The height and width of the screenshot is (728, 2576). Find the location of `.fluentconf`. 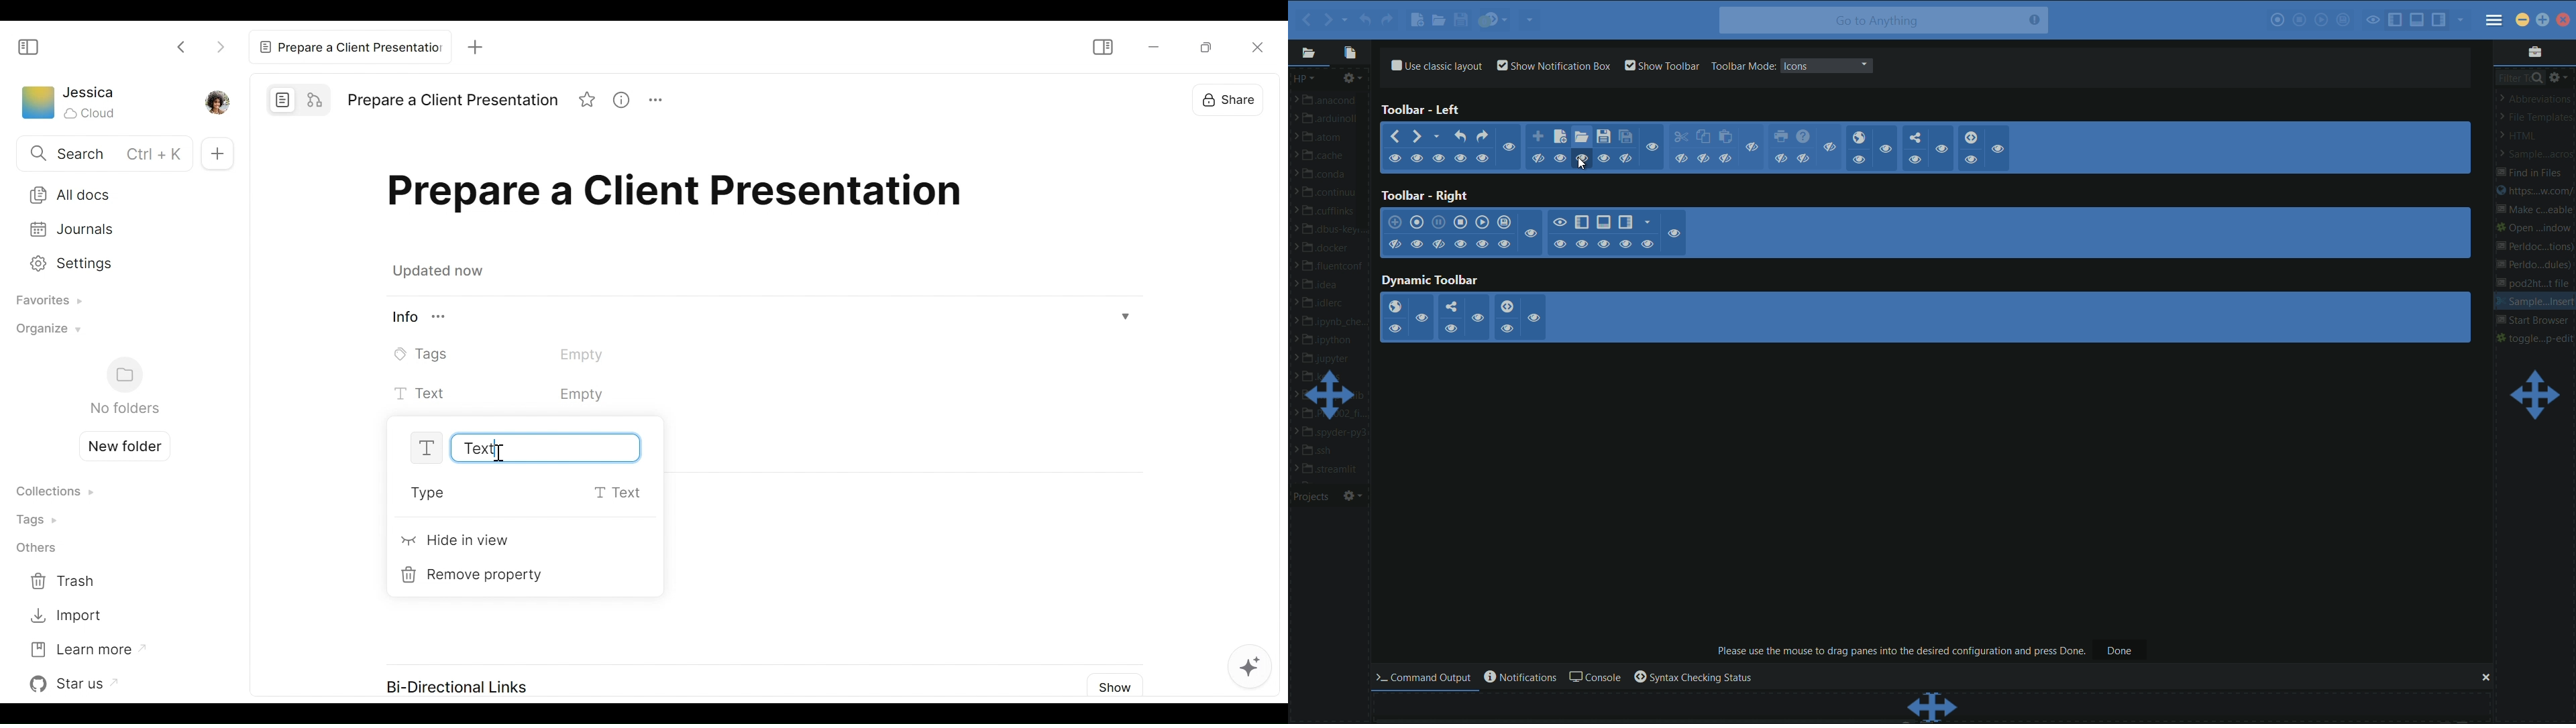

.fluentconf is located at coordinates (1335, 266).